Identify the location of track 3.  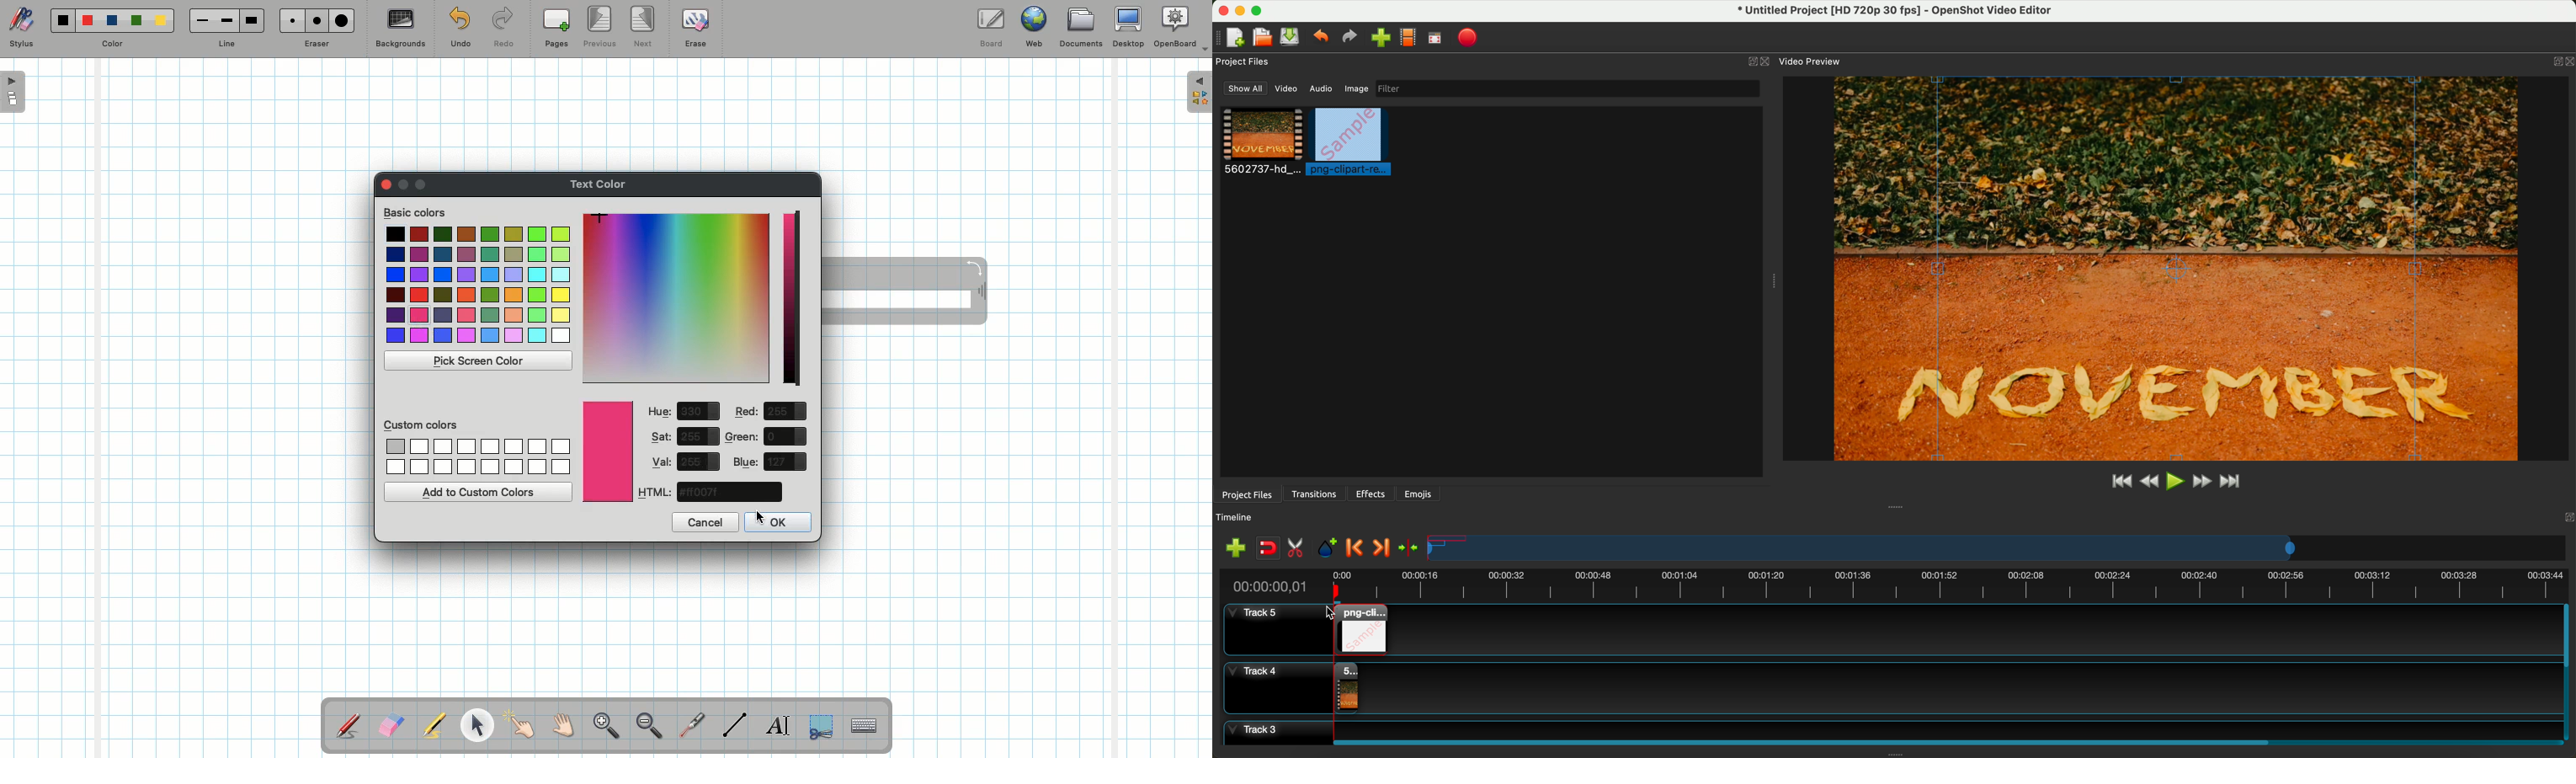
(1887, 728).